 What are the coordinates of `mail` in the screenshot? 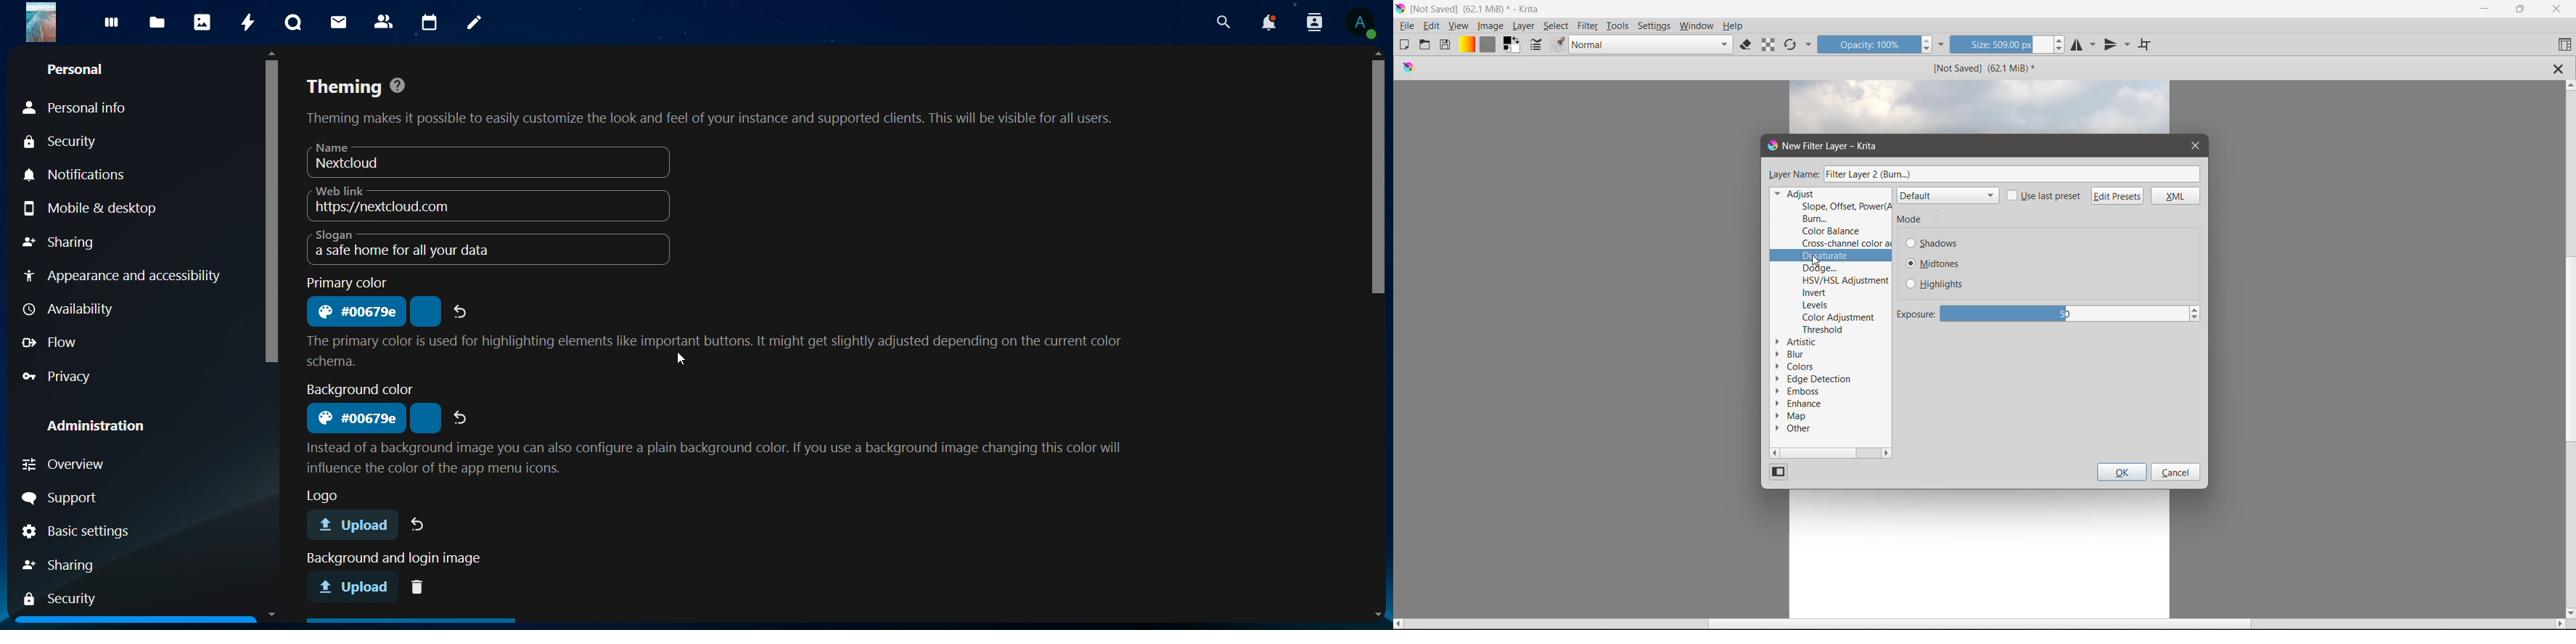 It's located at (340, 22).